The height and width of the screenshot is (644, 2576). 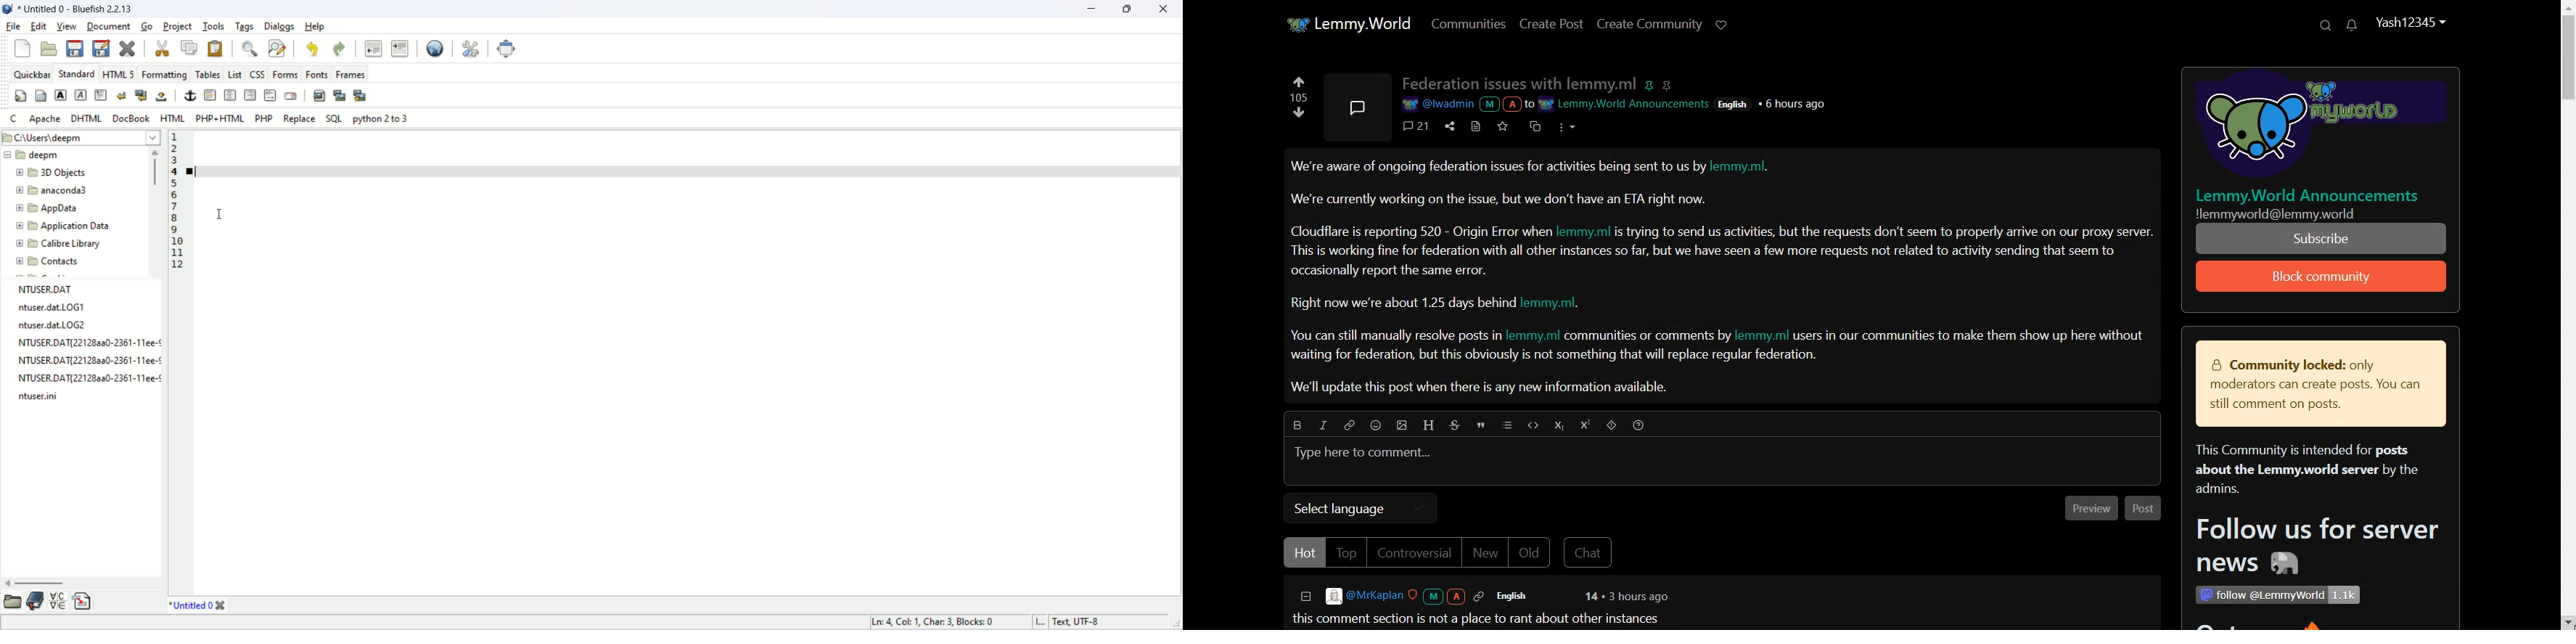 I want to click on email, so click(x=291, y=96).